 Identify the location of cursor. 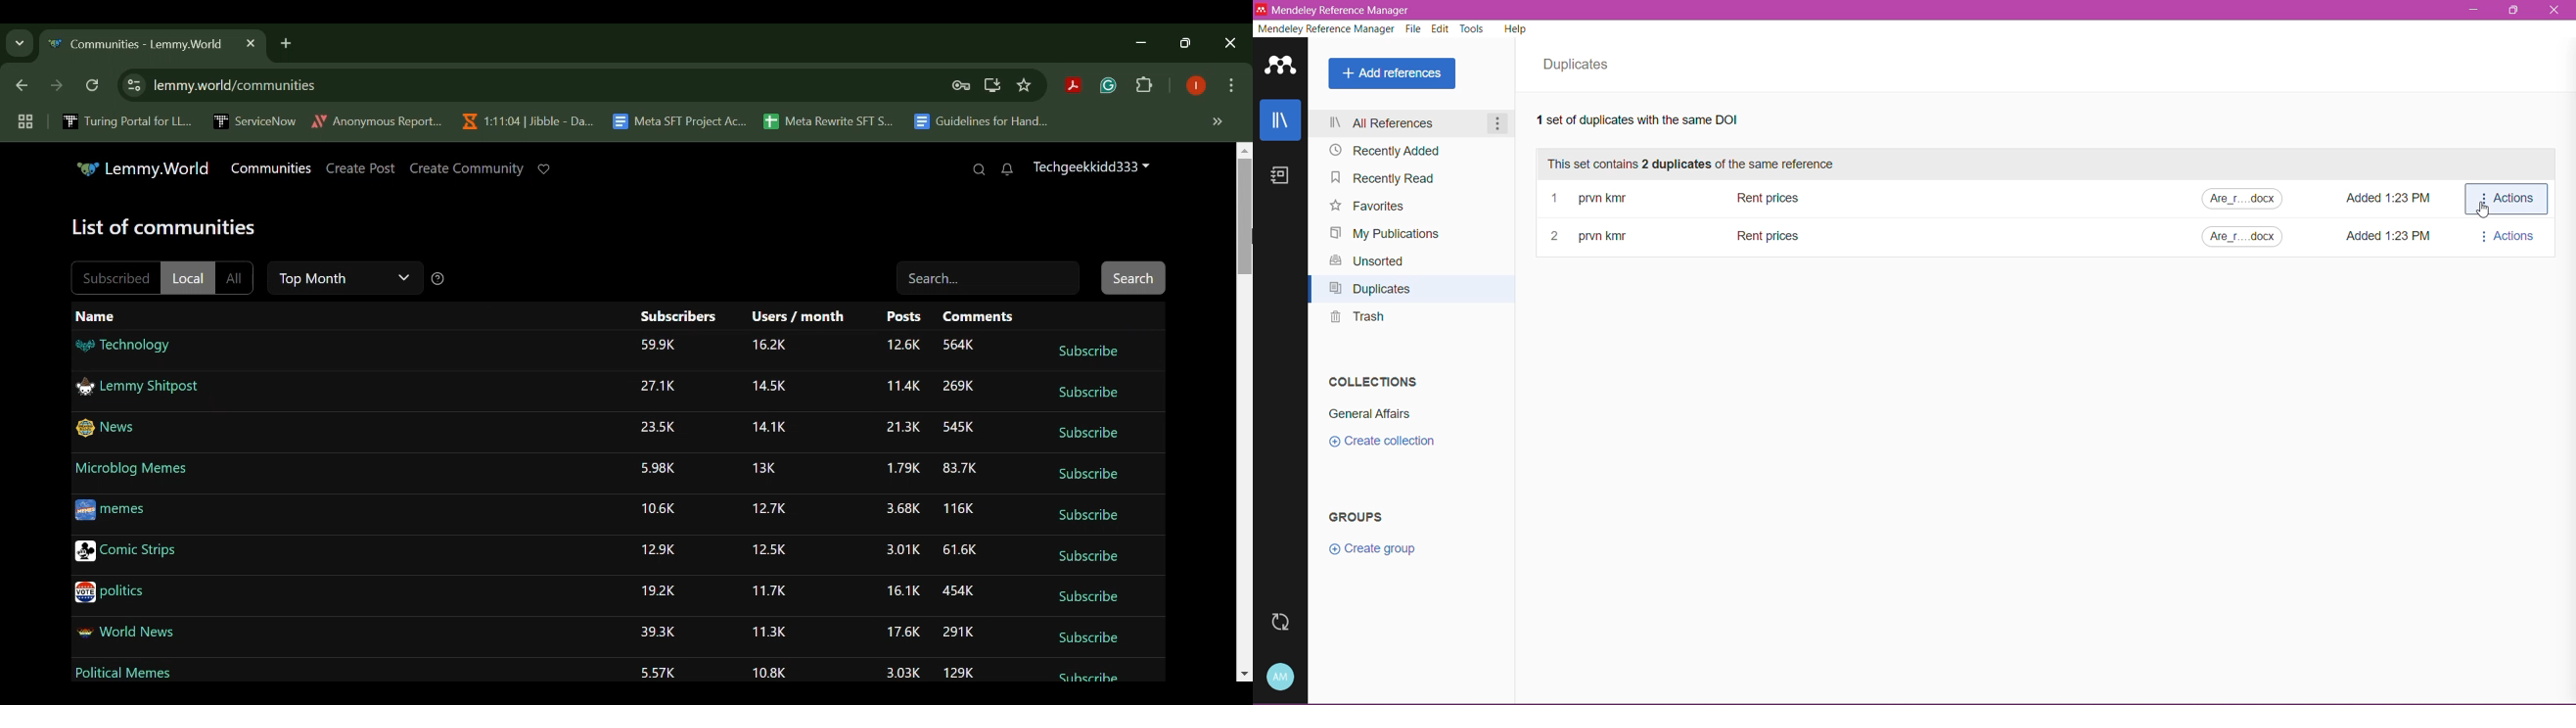
(2483, 210).